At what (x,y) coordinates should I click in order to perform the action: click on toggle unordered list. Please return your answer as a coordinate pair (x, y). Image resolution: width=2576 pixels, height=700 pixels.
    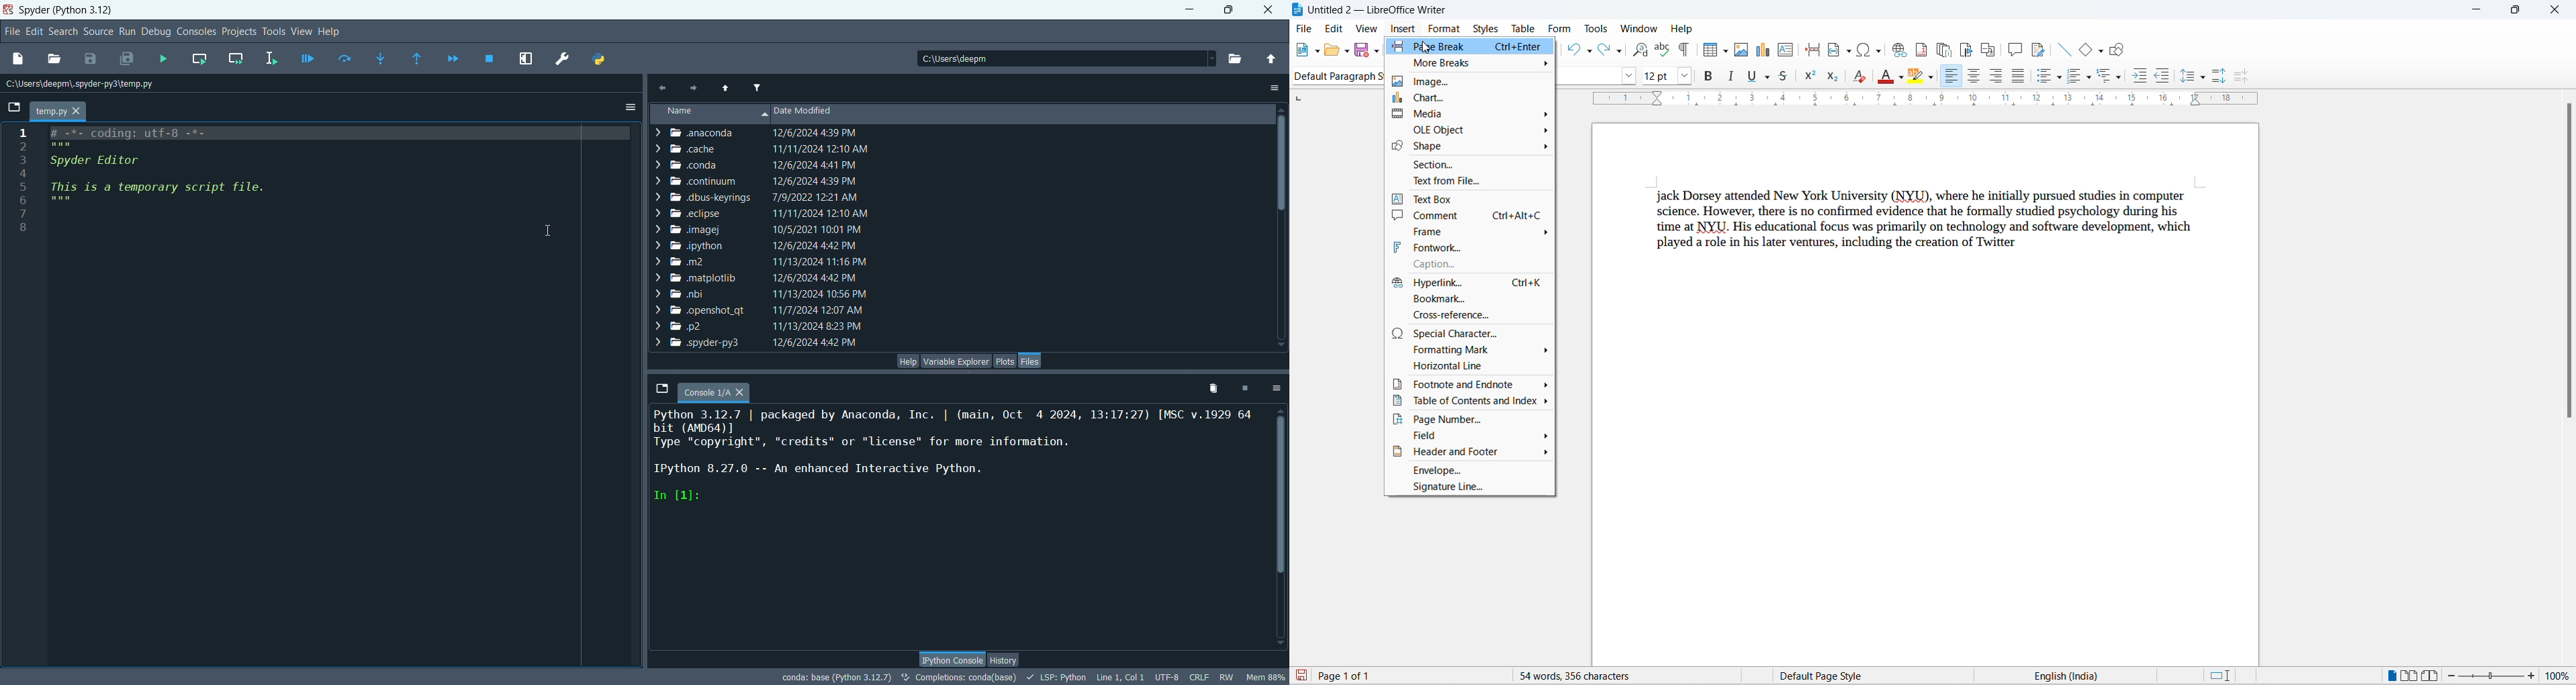
    Looking at the image, I should click on (2043, 77).